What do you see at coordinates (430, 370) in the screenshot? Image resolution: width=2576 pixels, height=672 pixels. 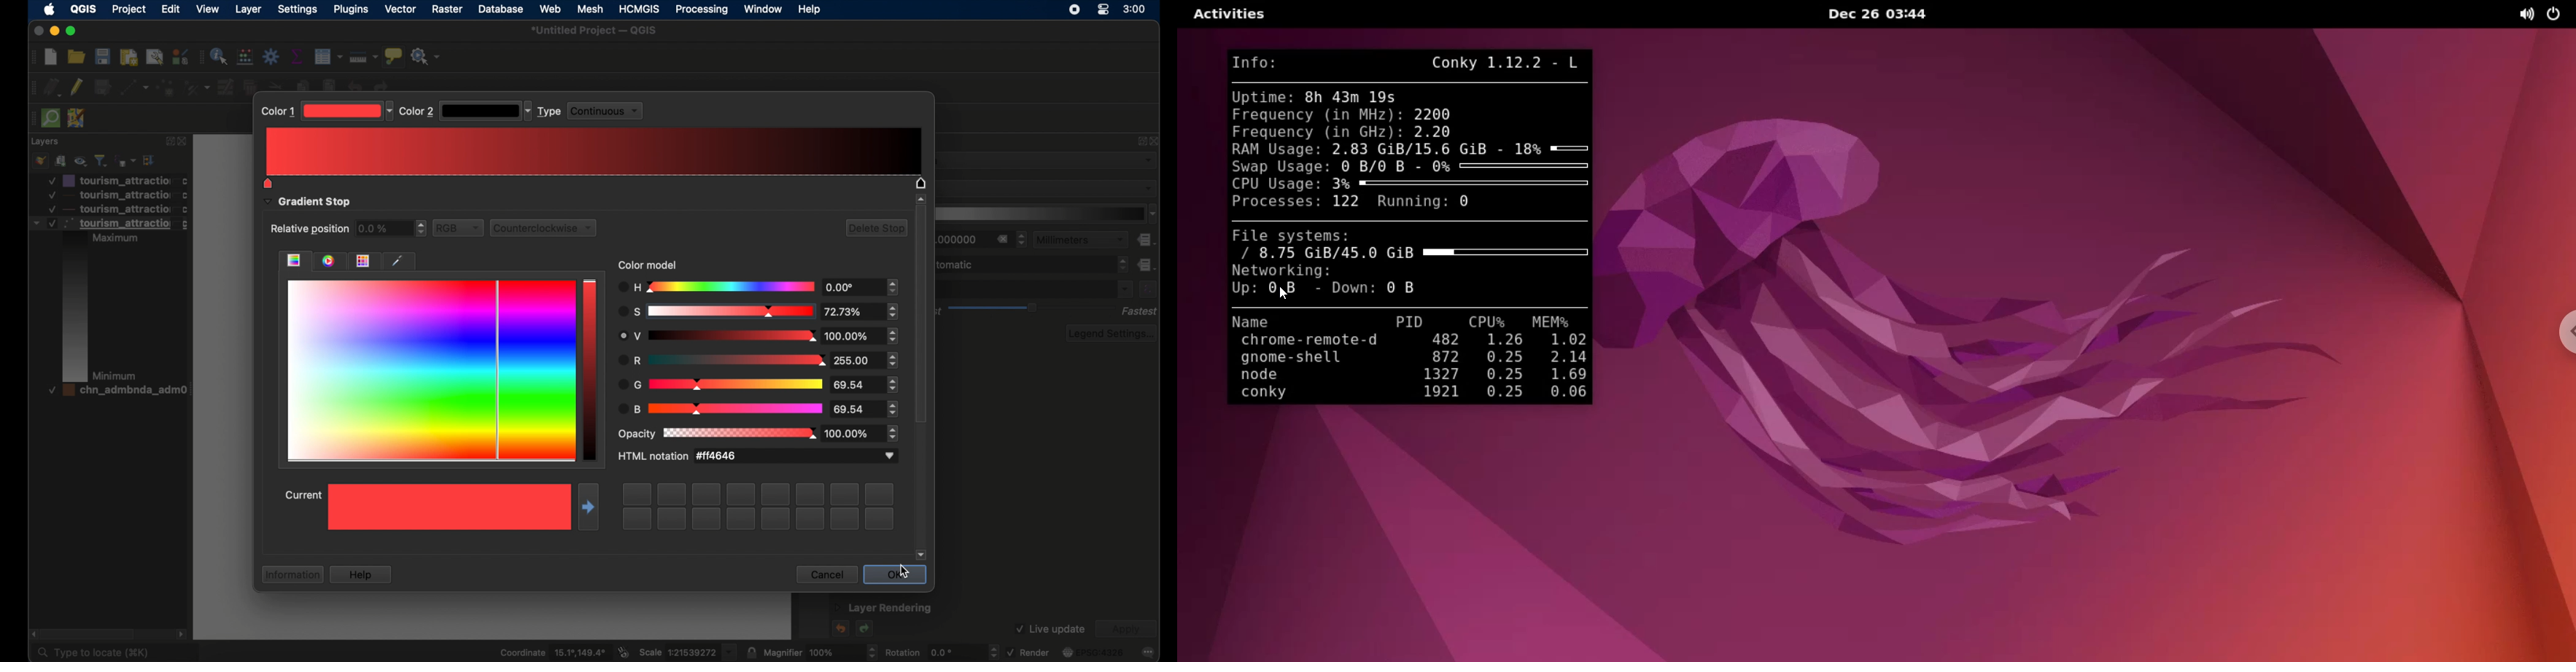 I see `all colors` at bounding box center [430, 370].